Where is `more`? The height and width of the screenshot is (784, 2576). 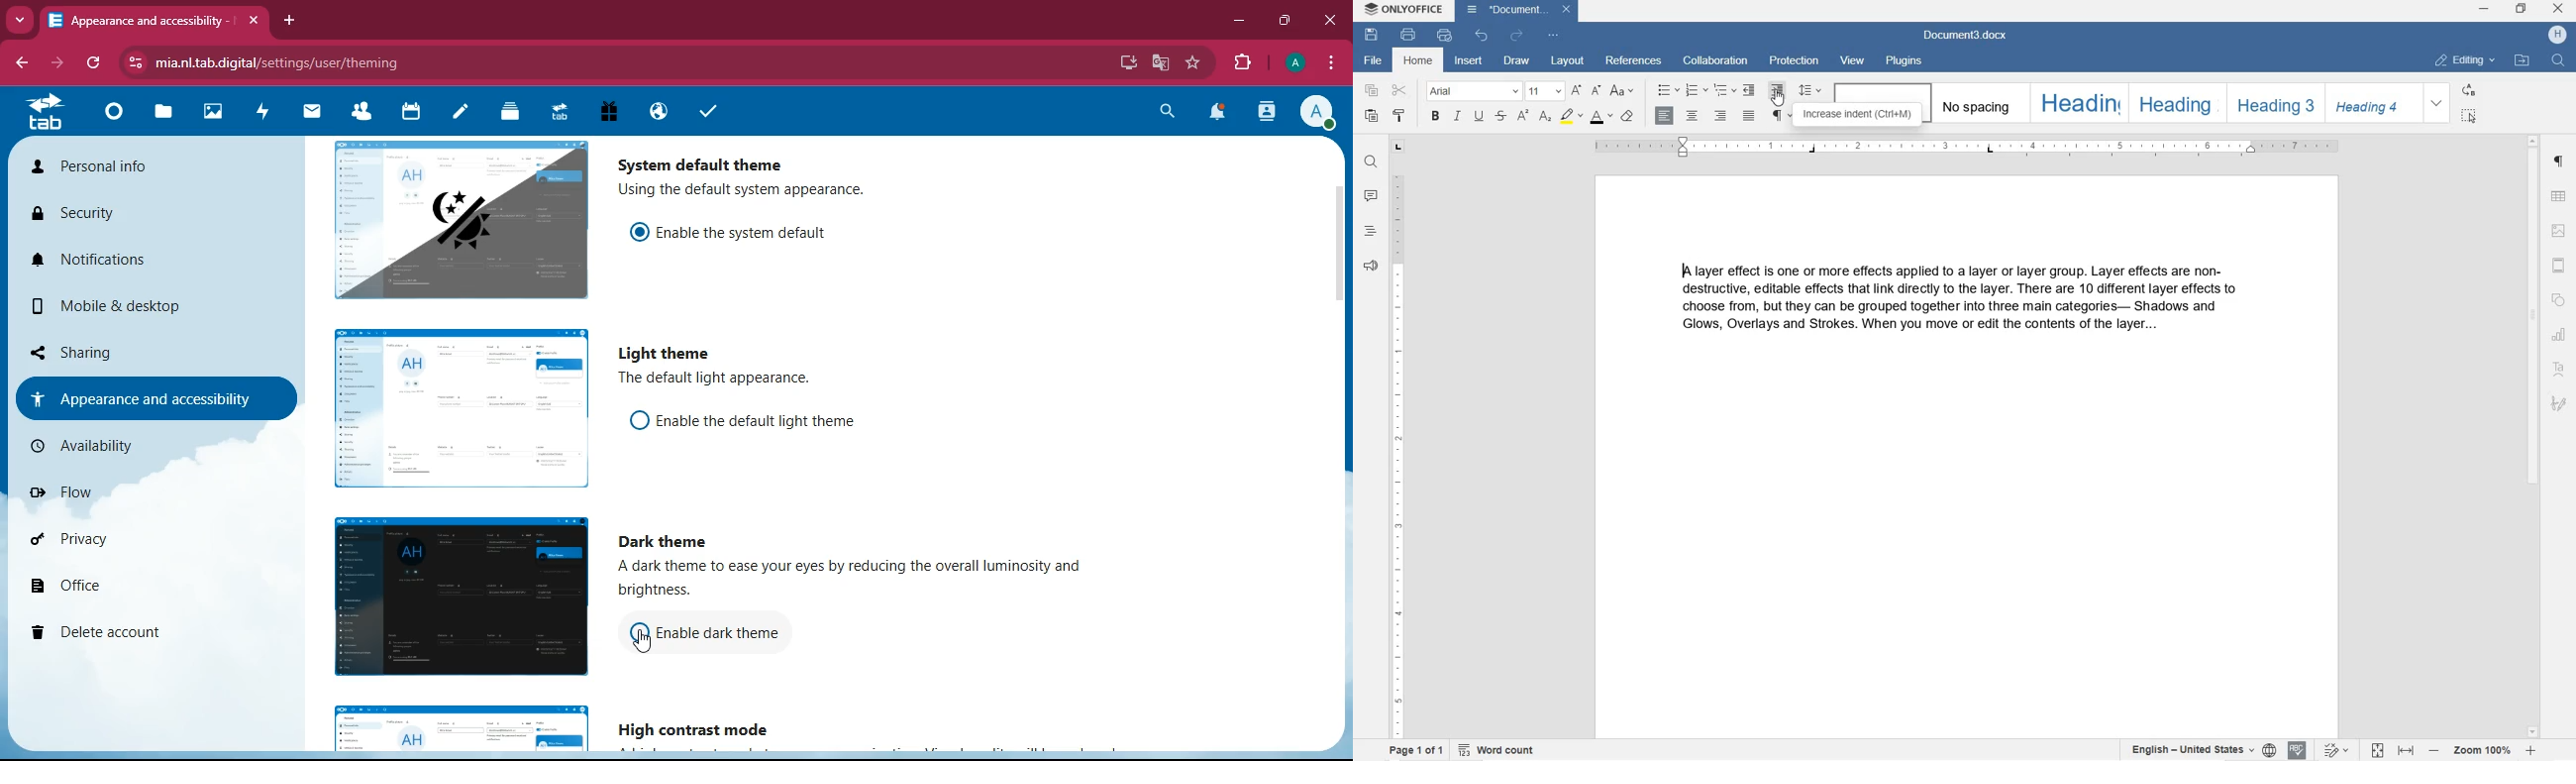 more is located at coordinates (22, 20).